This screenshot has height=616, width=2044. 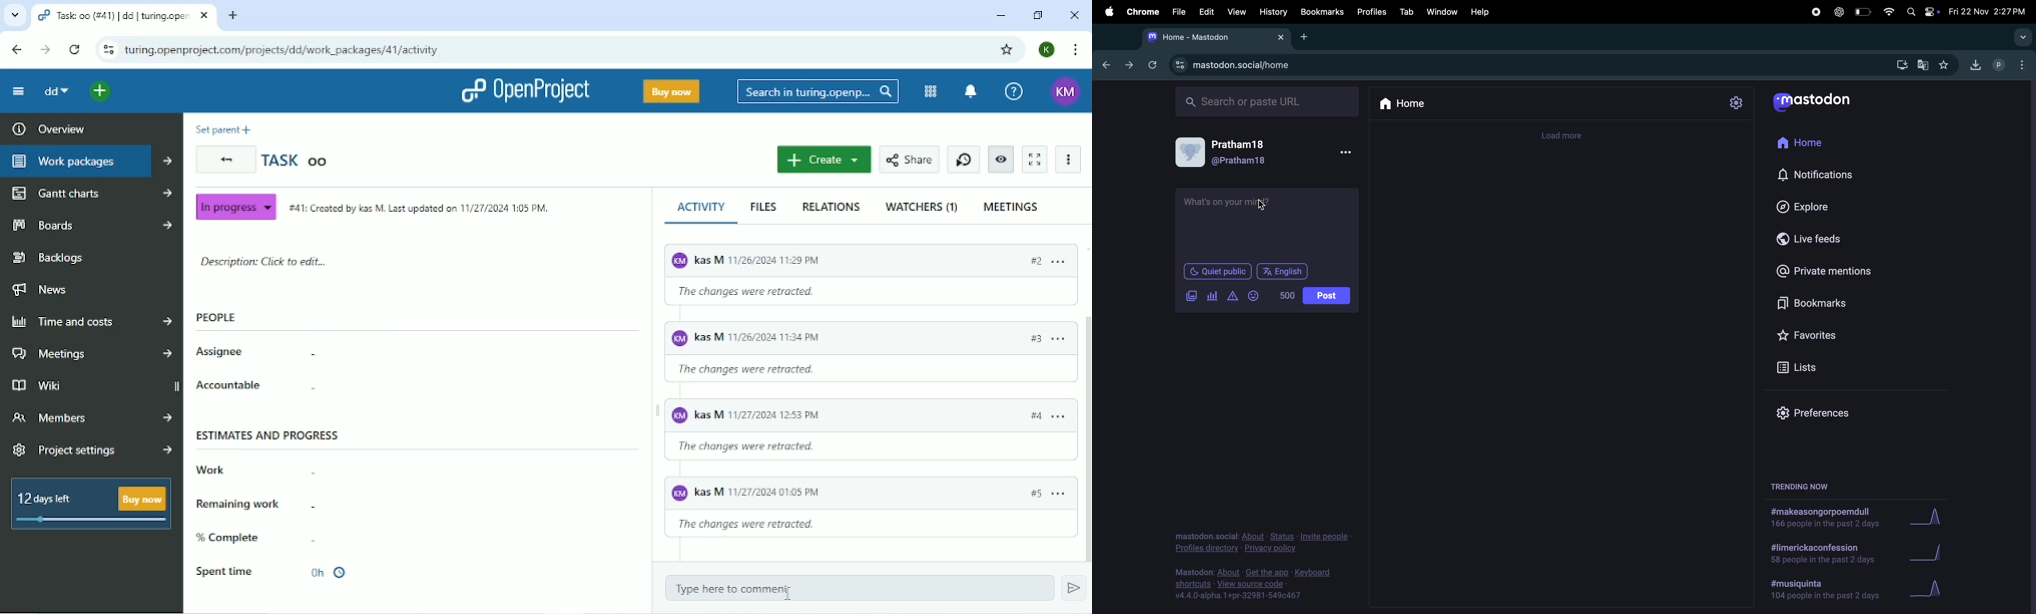 I want to click on options, so click(x=2020, y=63).